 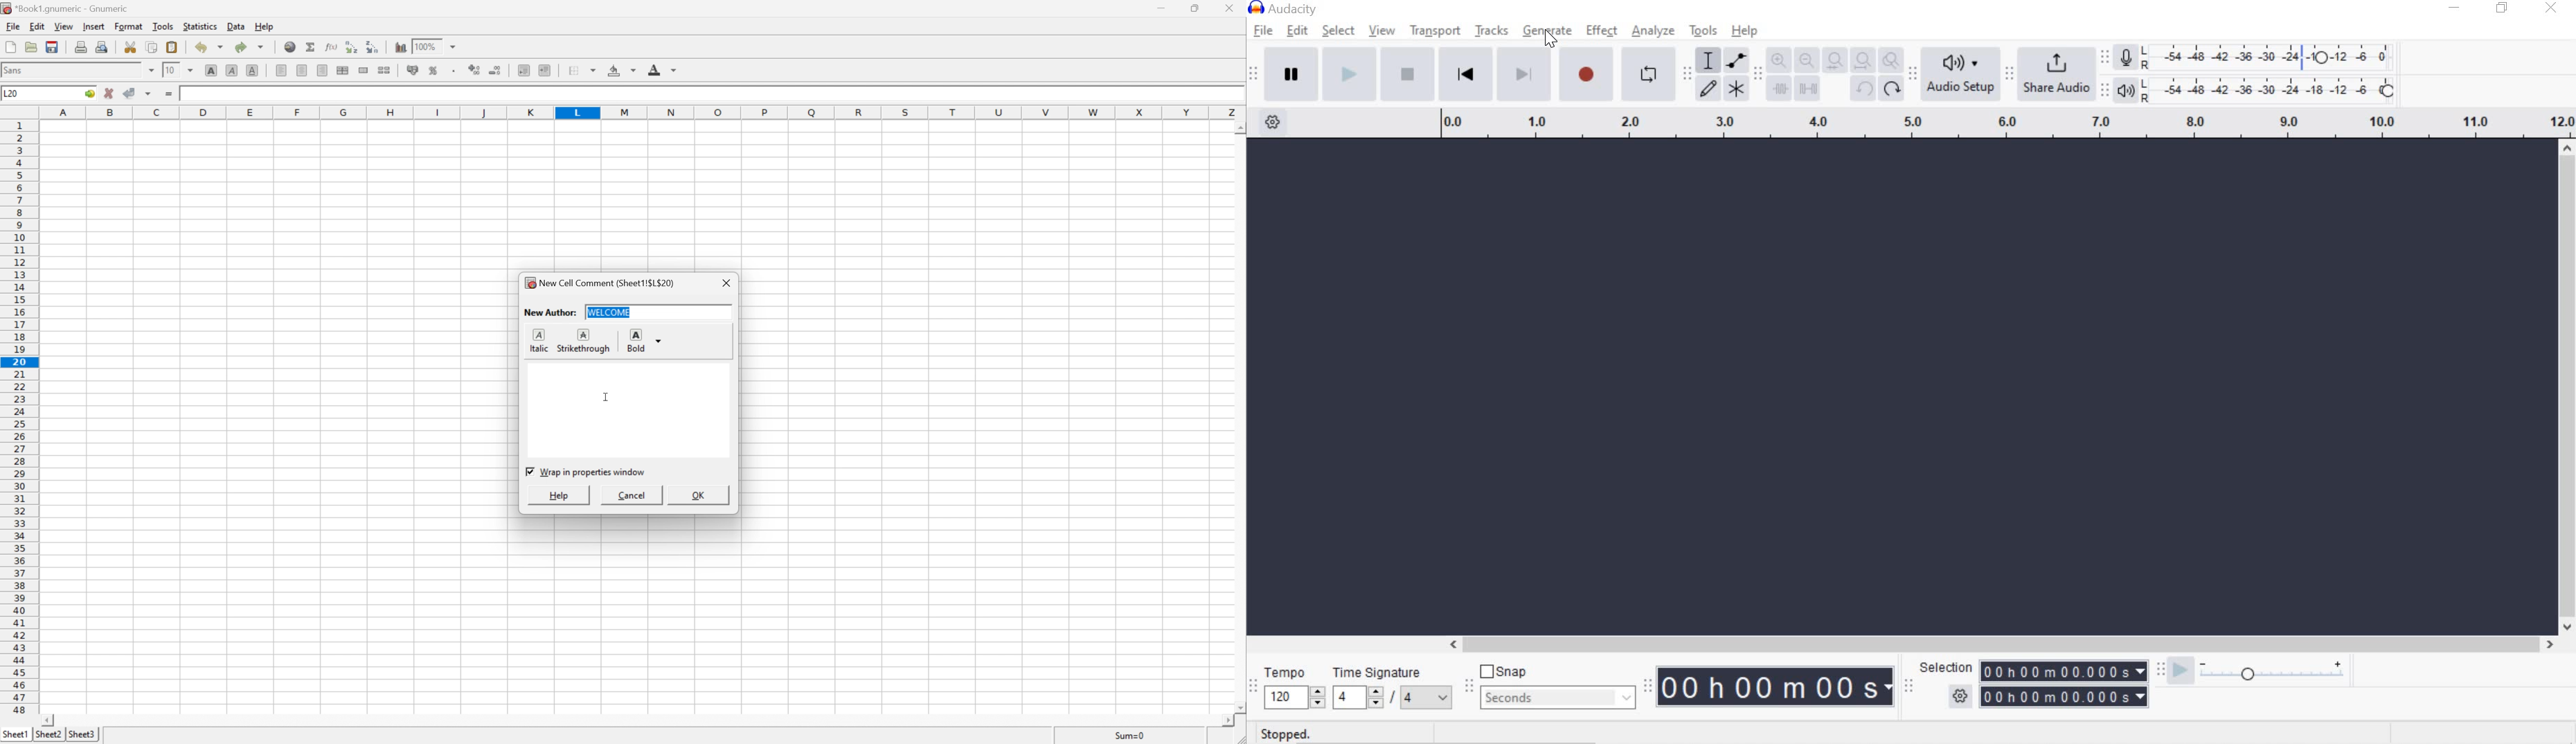 What do you see at coordinates (475, 70) in the screenshot?
I see `Increase number of decimals displayed` at bounding box center [475, 70].